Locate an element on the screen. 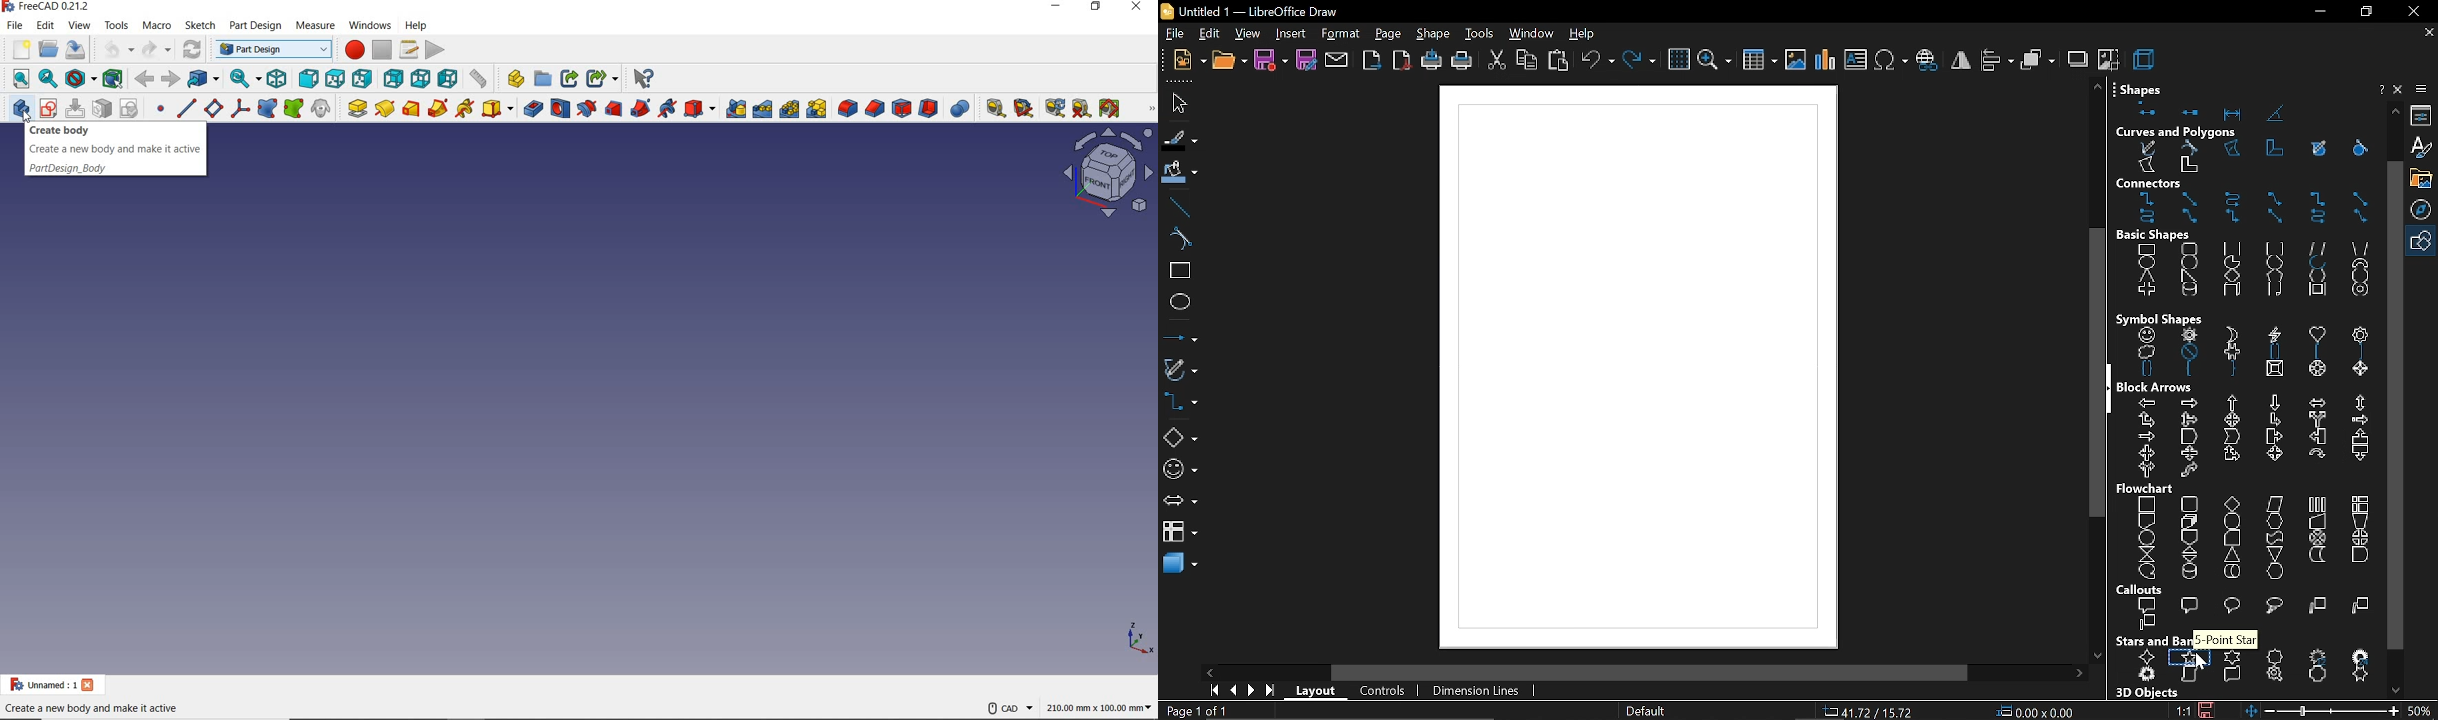 Image resolution: width=2464 pixels, height=728 pixels. align is located at coordinates (1997, 61).